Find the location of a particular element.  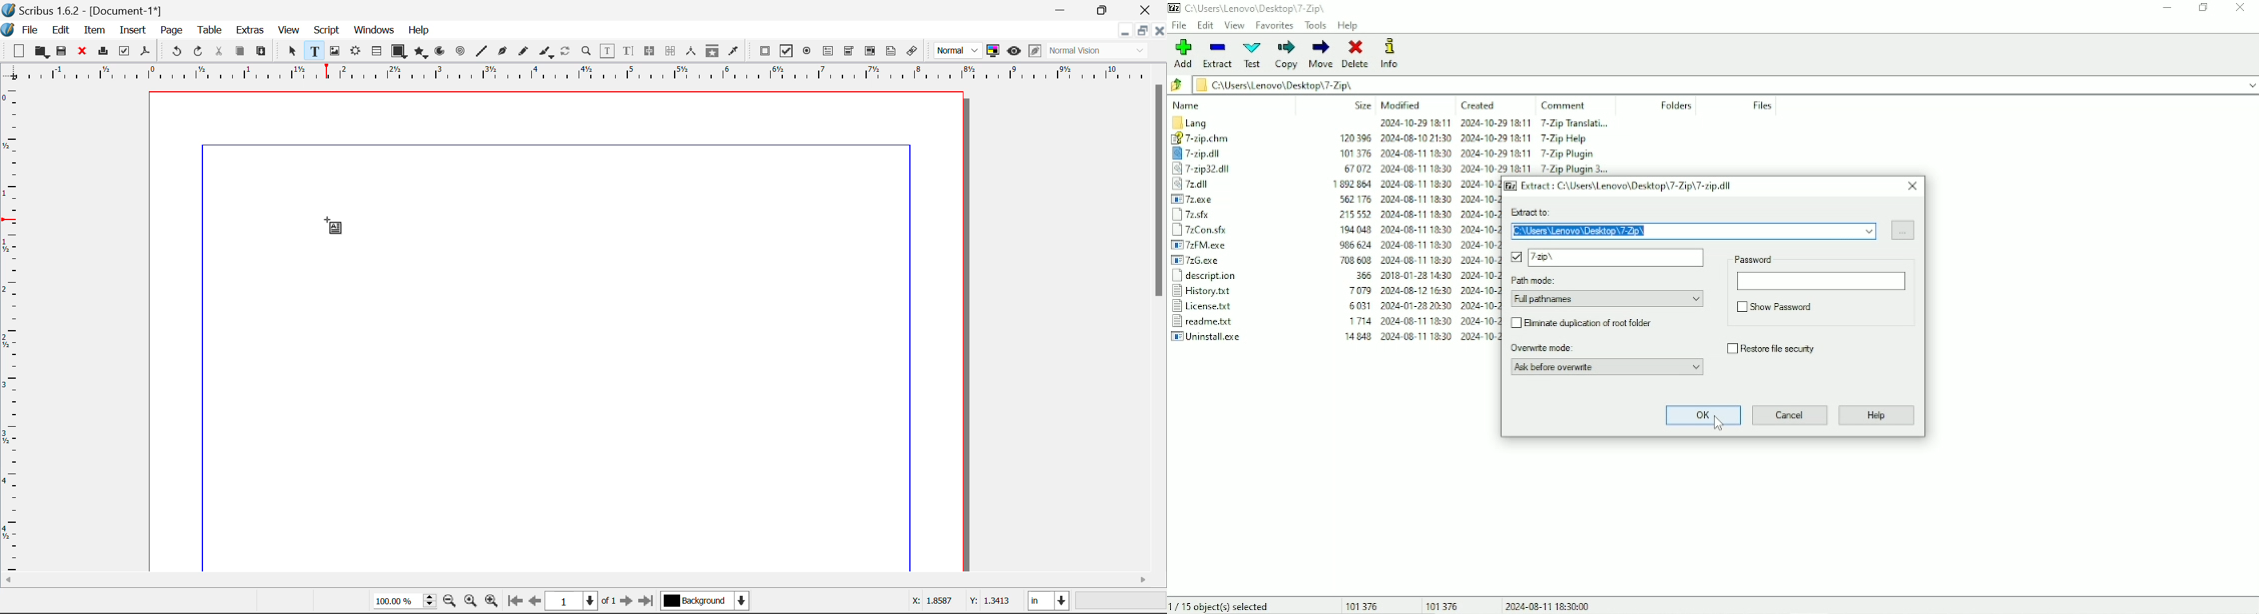

 is located at coordinates (1218, 55).